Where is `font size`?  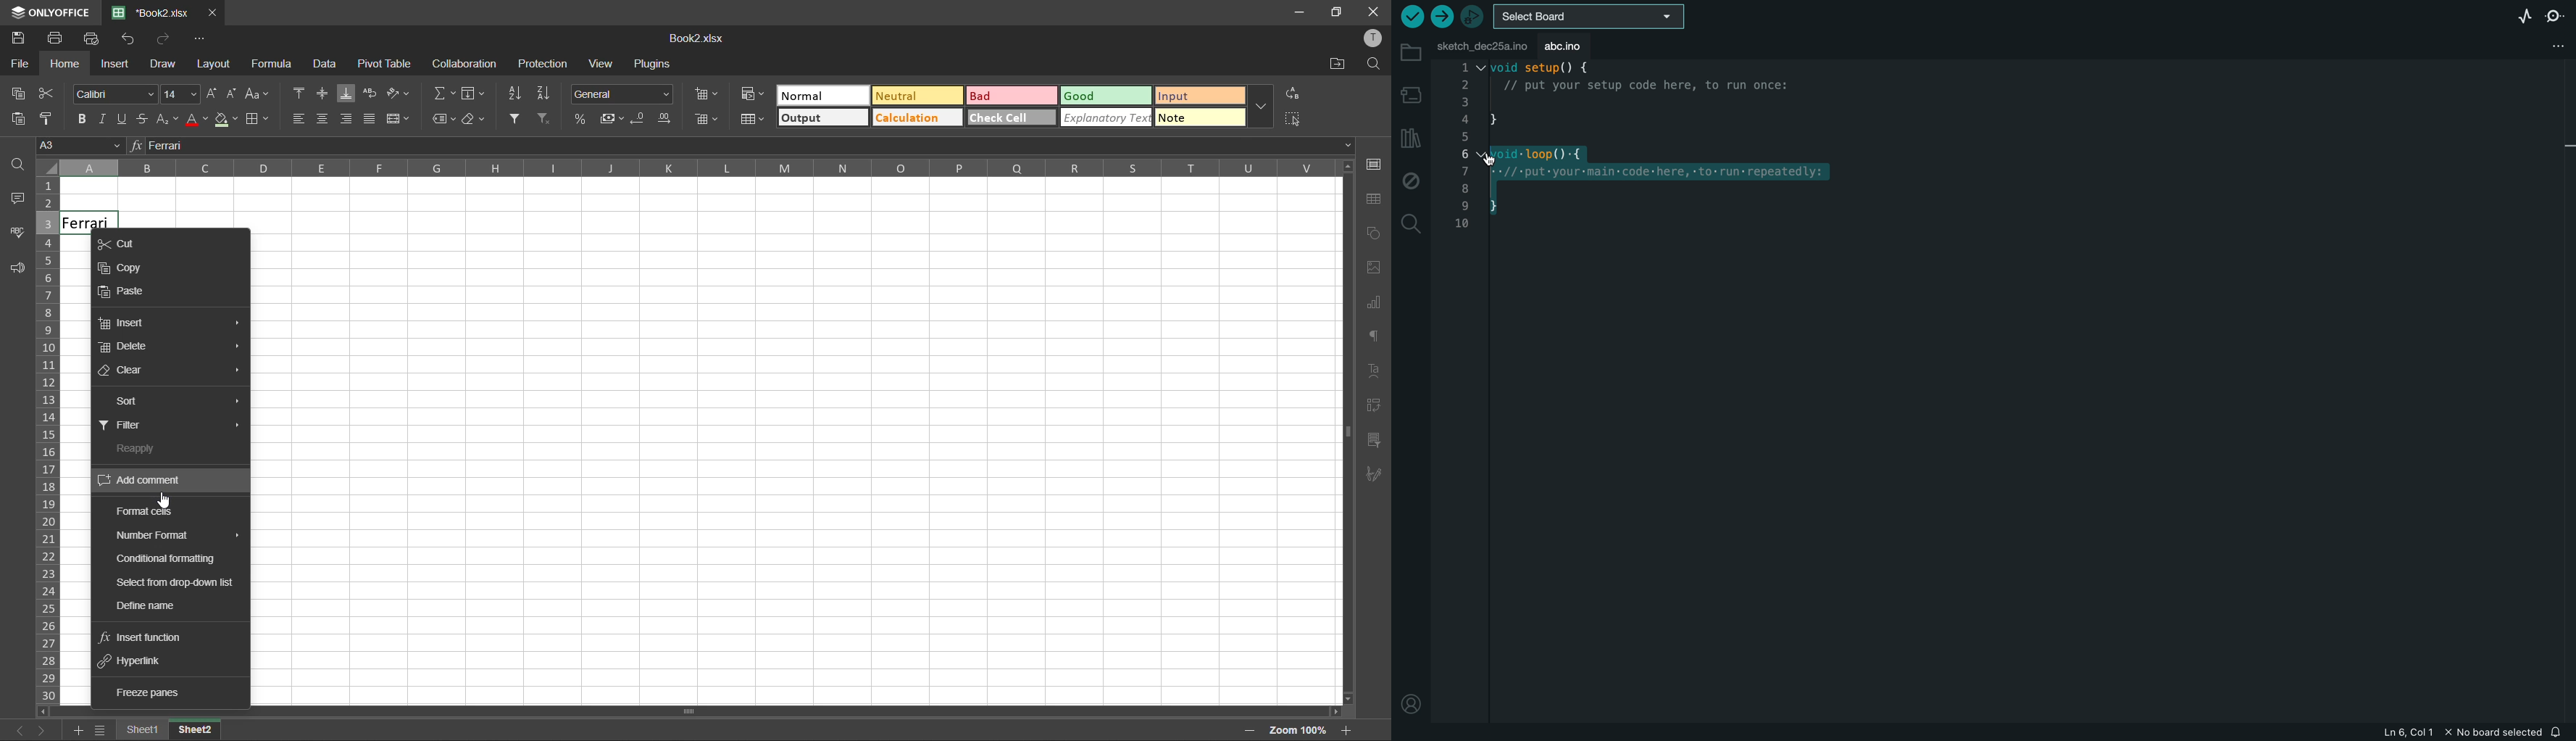
font size is located at coordinates (178, 94).